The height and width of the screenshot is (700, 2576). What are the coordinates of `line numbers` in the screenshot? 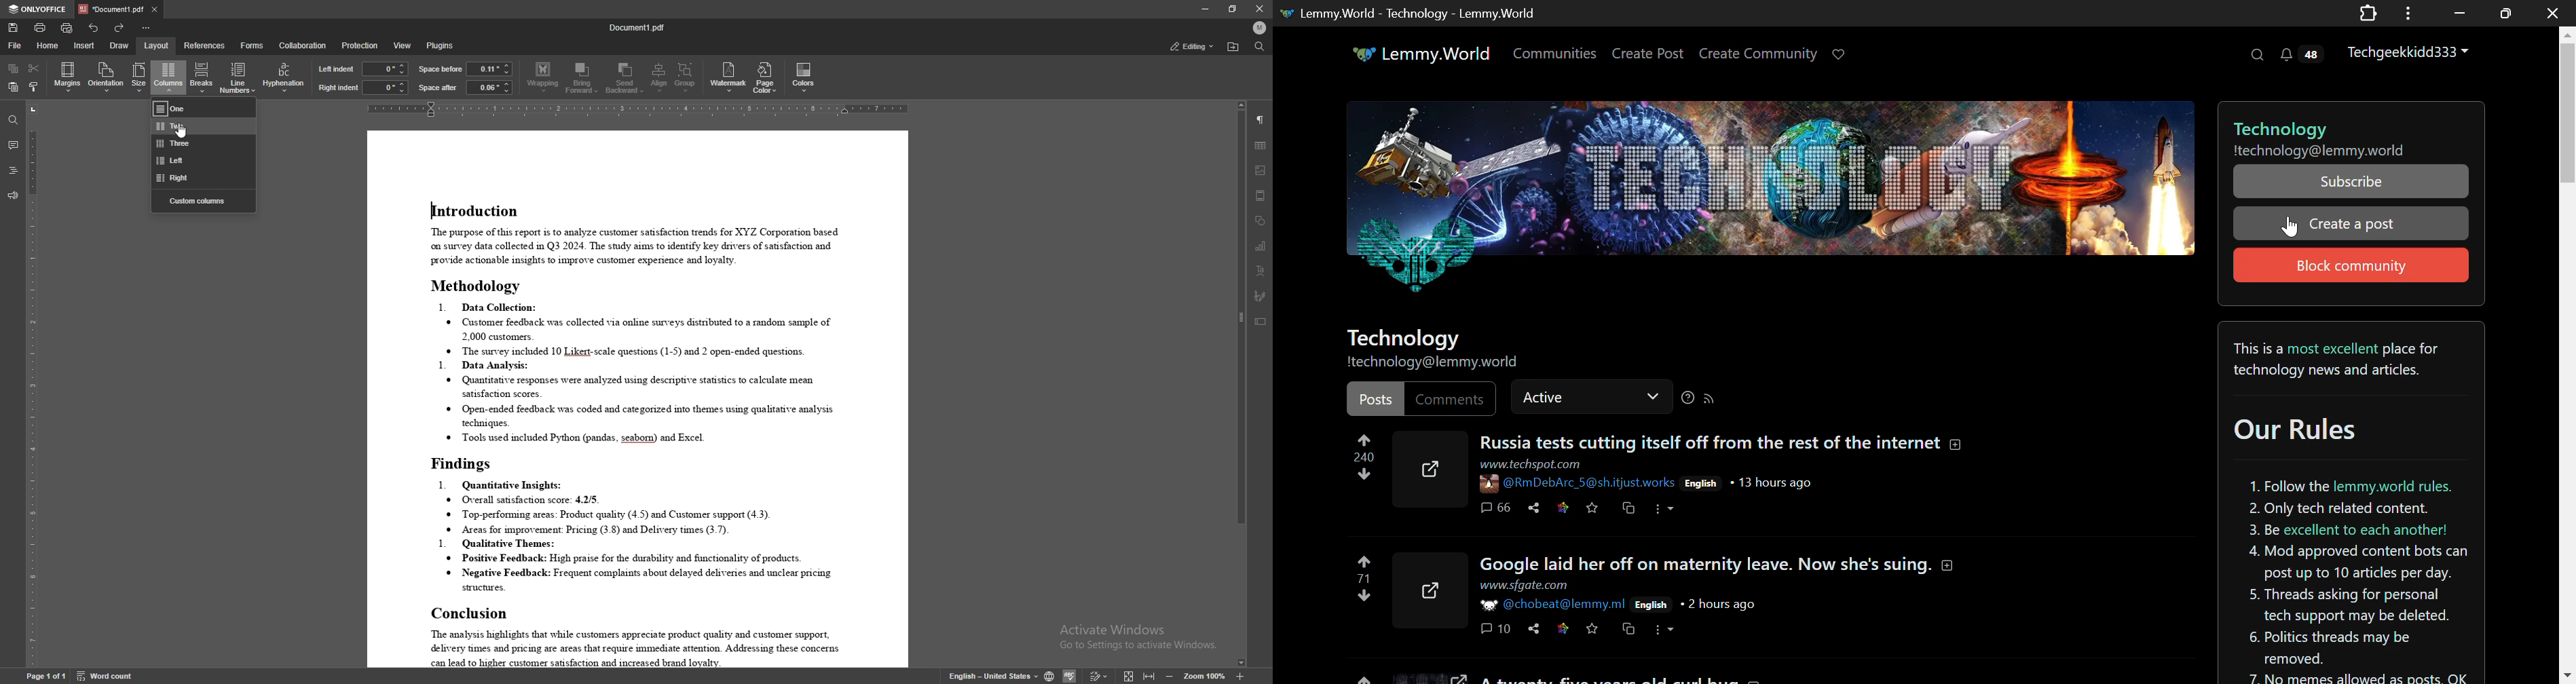 It's located at (239, 78).